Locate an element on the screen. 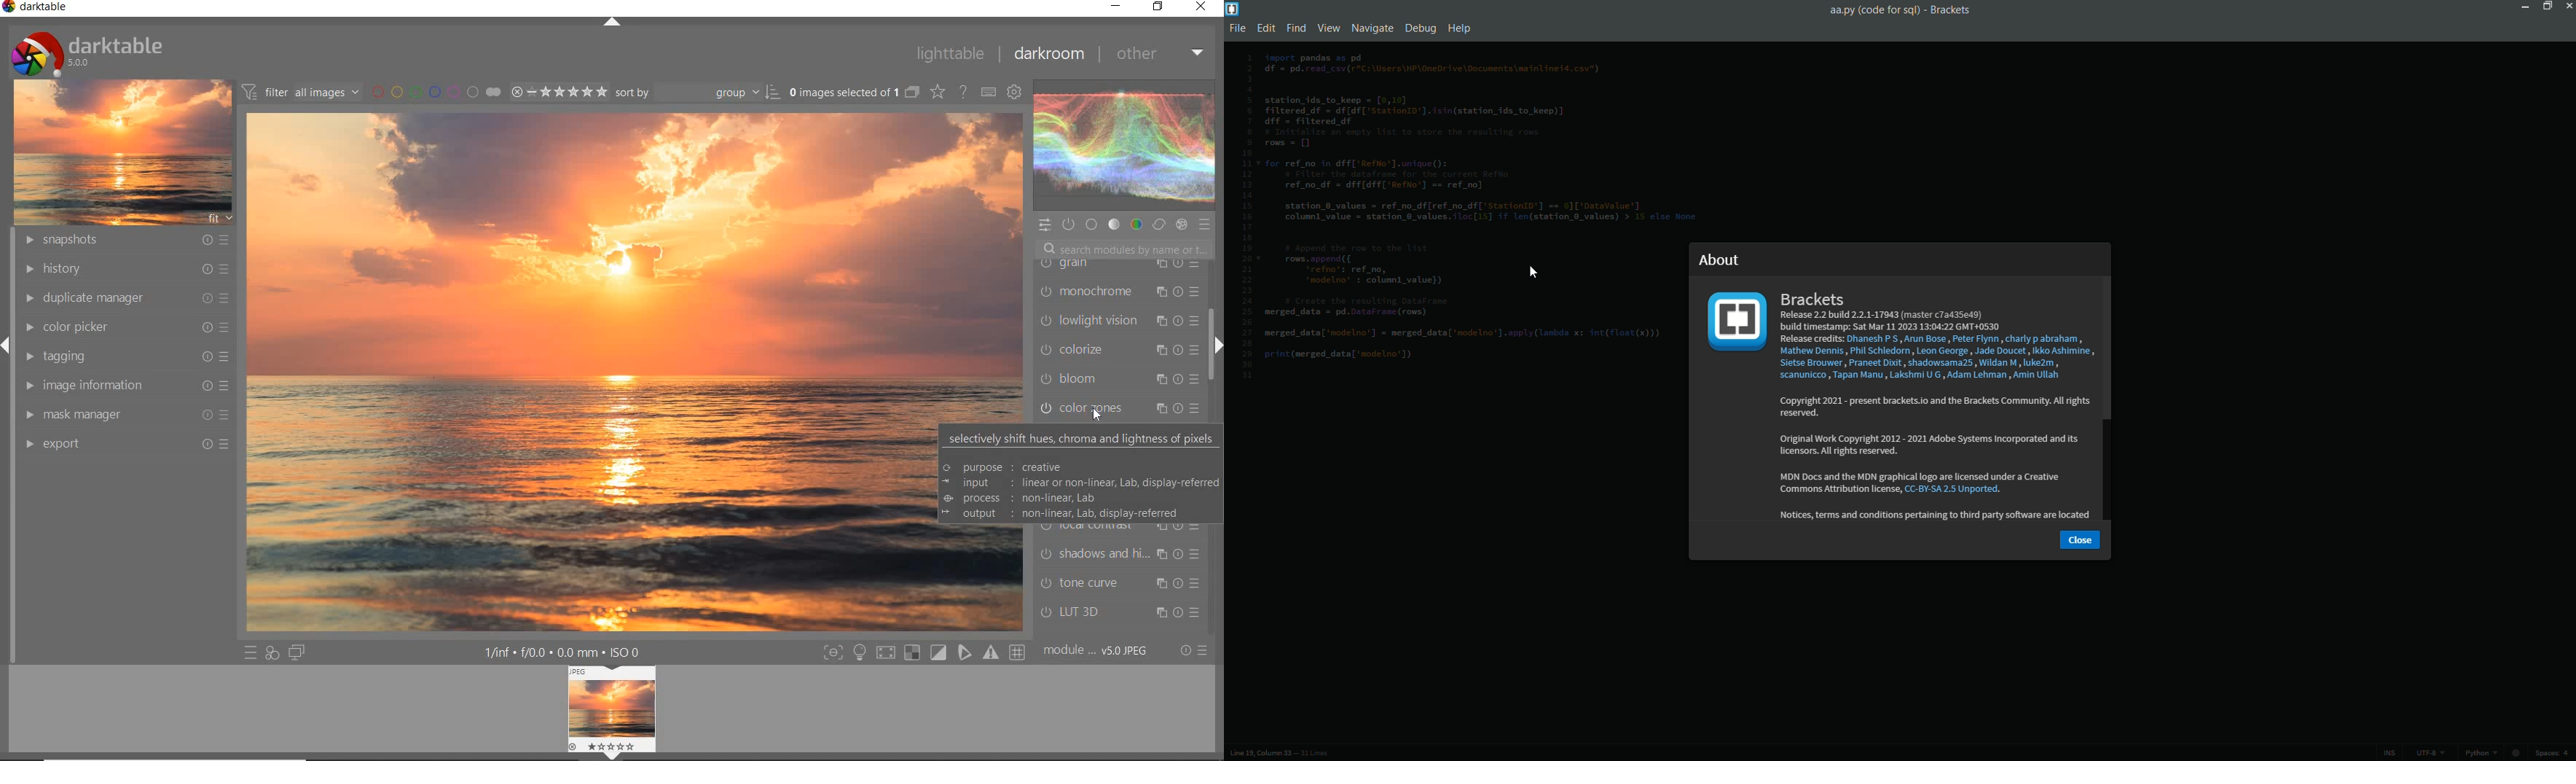 Image resolution: width=2576 pixels, height=784 pixels. restore is located at coordinates (1158, 7).